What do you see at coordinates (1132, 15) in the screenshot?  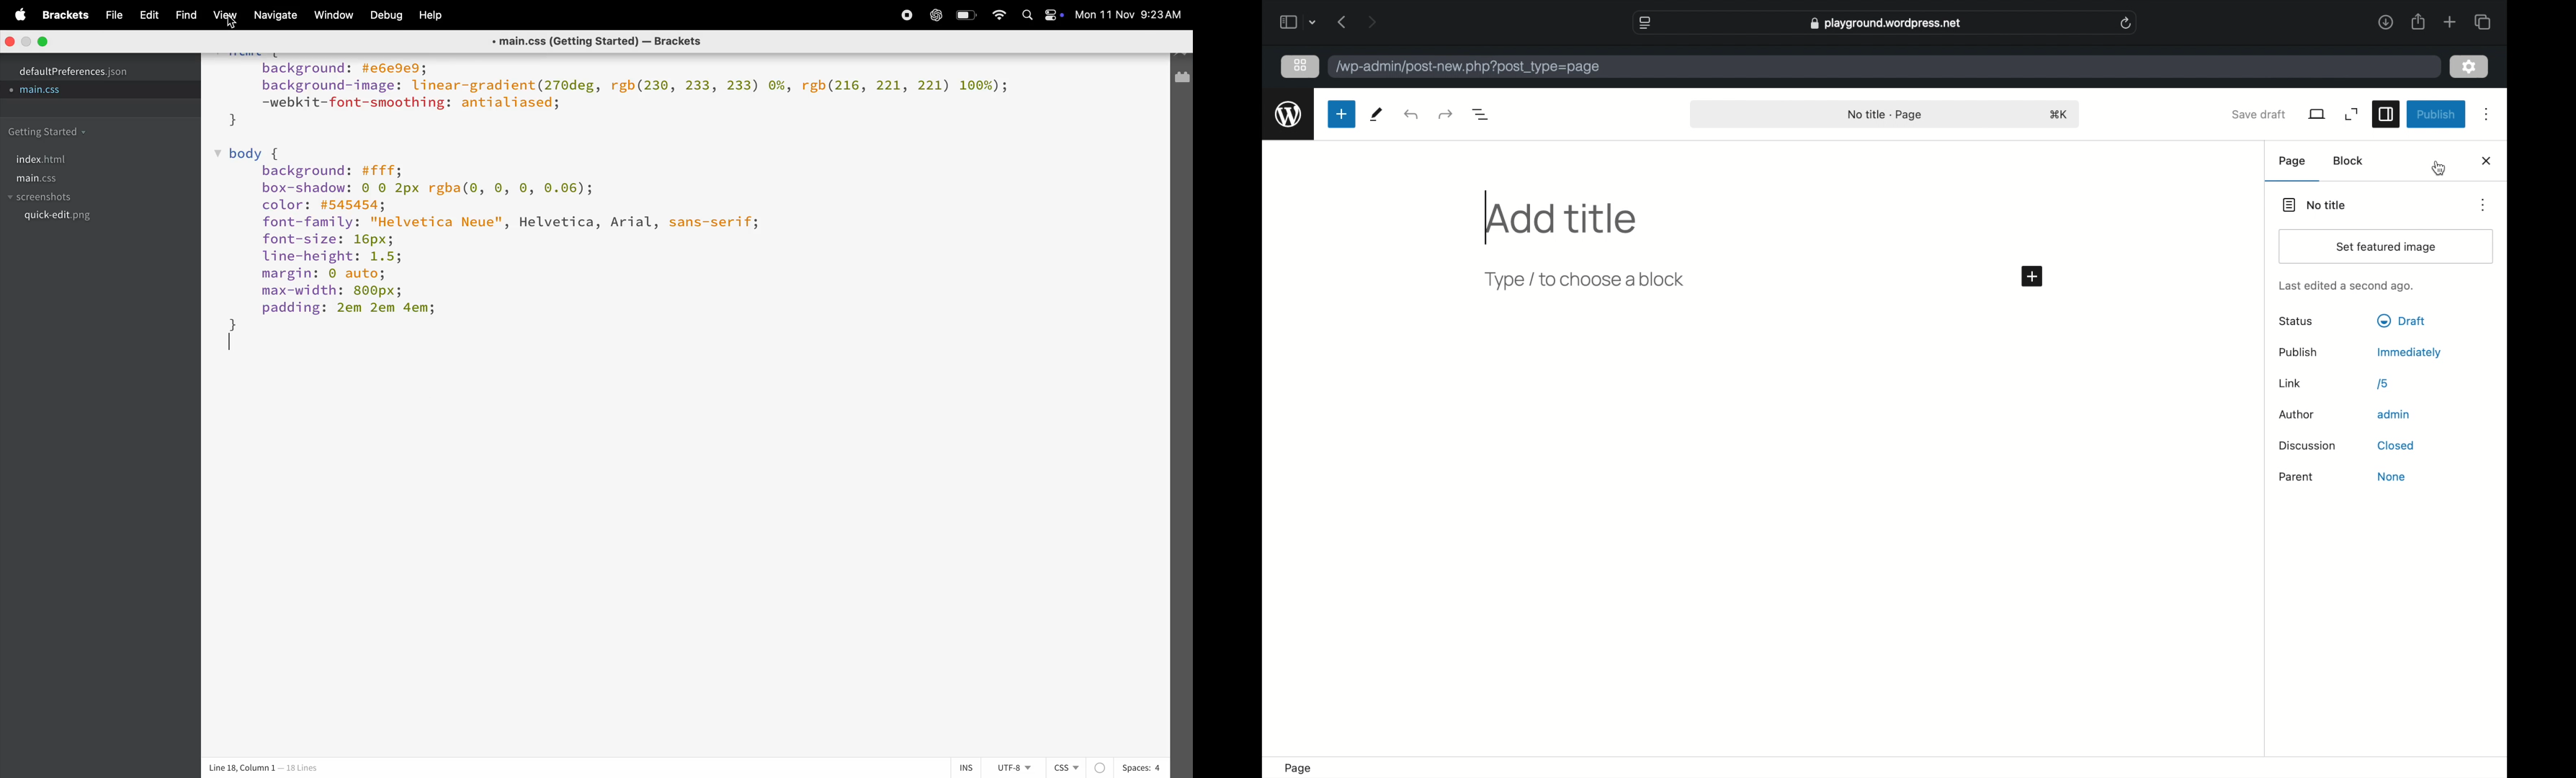 I see `time and date` at bounding box center [1132, 15].